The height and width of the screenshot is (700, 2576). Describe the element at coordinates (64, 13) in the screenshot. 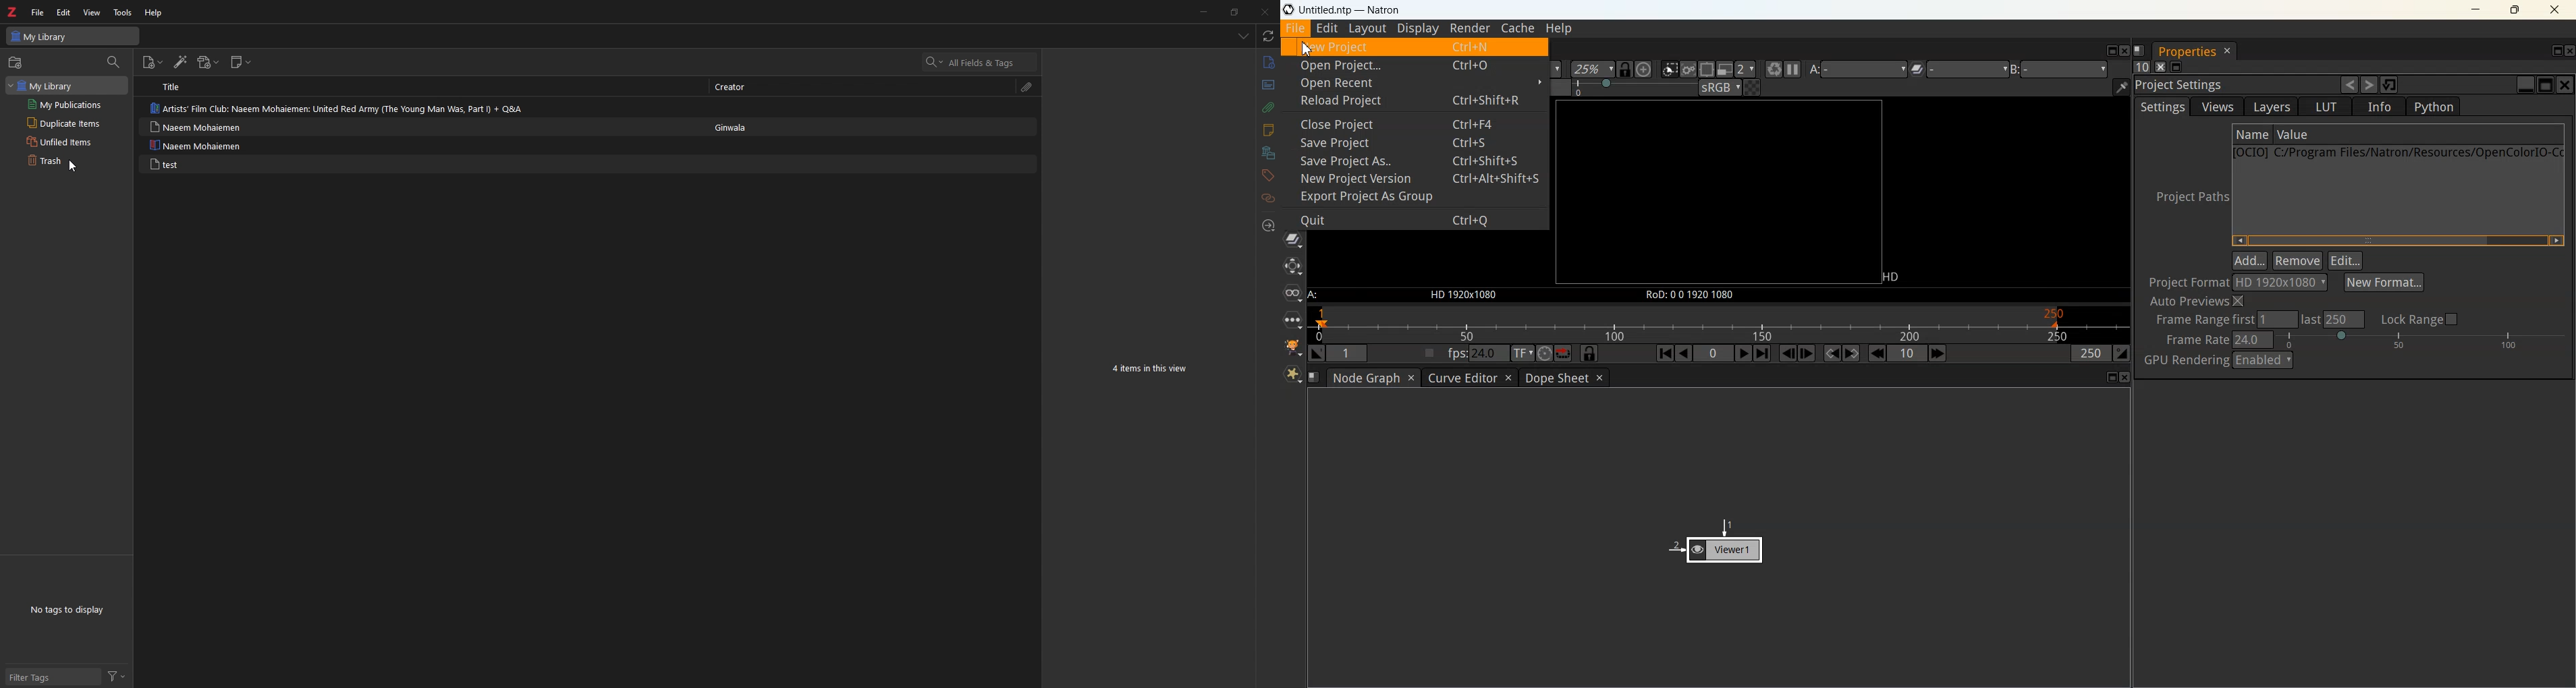

I see `edit` at that location.